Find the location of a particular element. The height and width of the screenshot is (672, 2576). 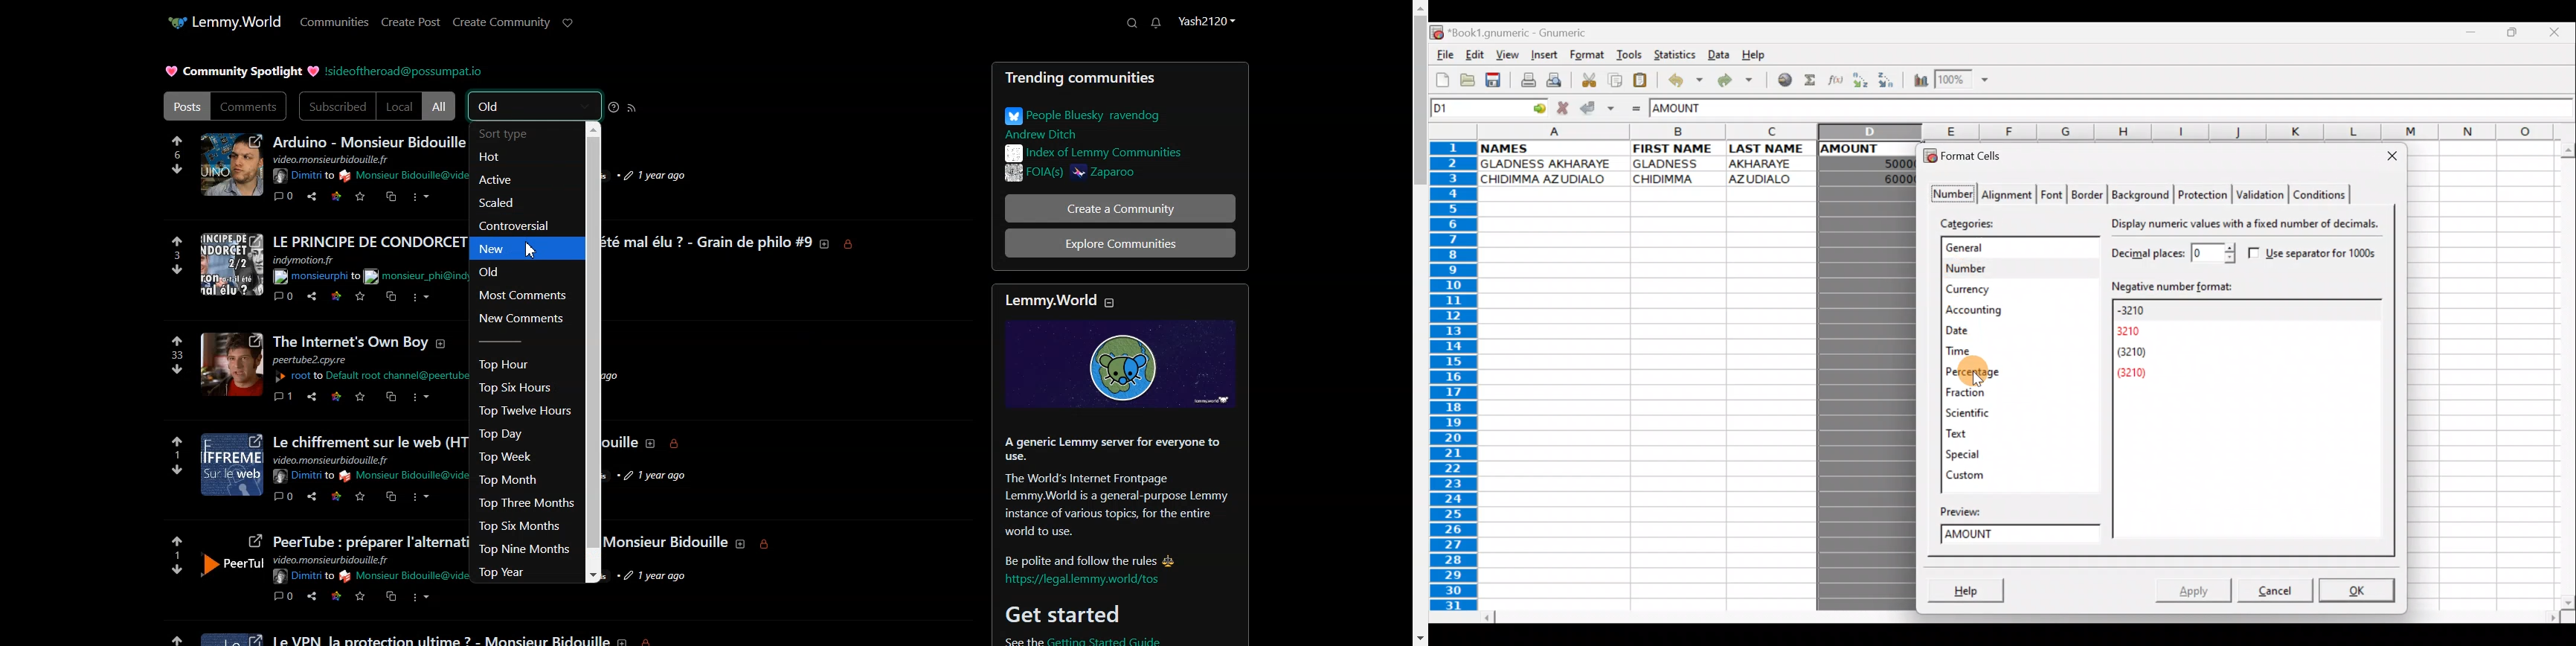

 is located at coordinates (853, 244).